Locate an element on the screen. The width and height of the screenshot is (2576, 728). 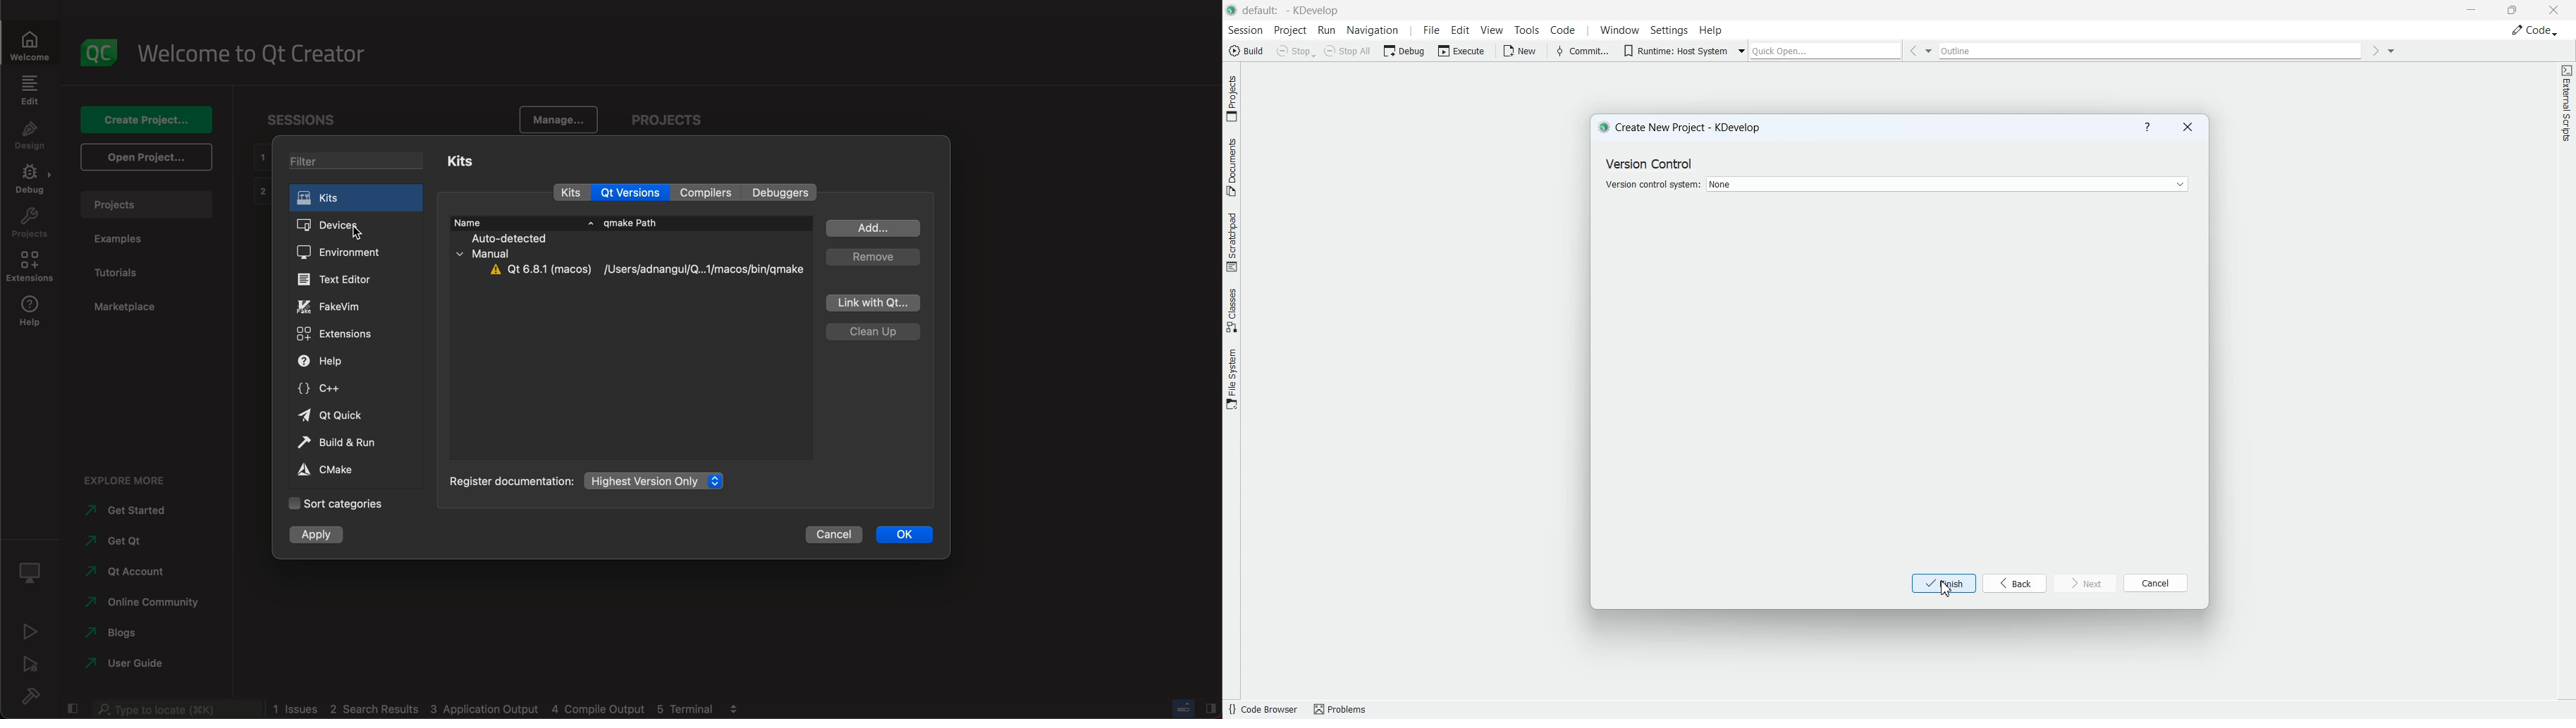
clean up is located at coordinates (872, 332).